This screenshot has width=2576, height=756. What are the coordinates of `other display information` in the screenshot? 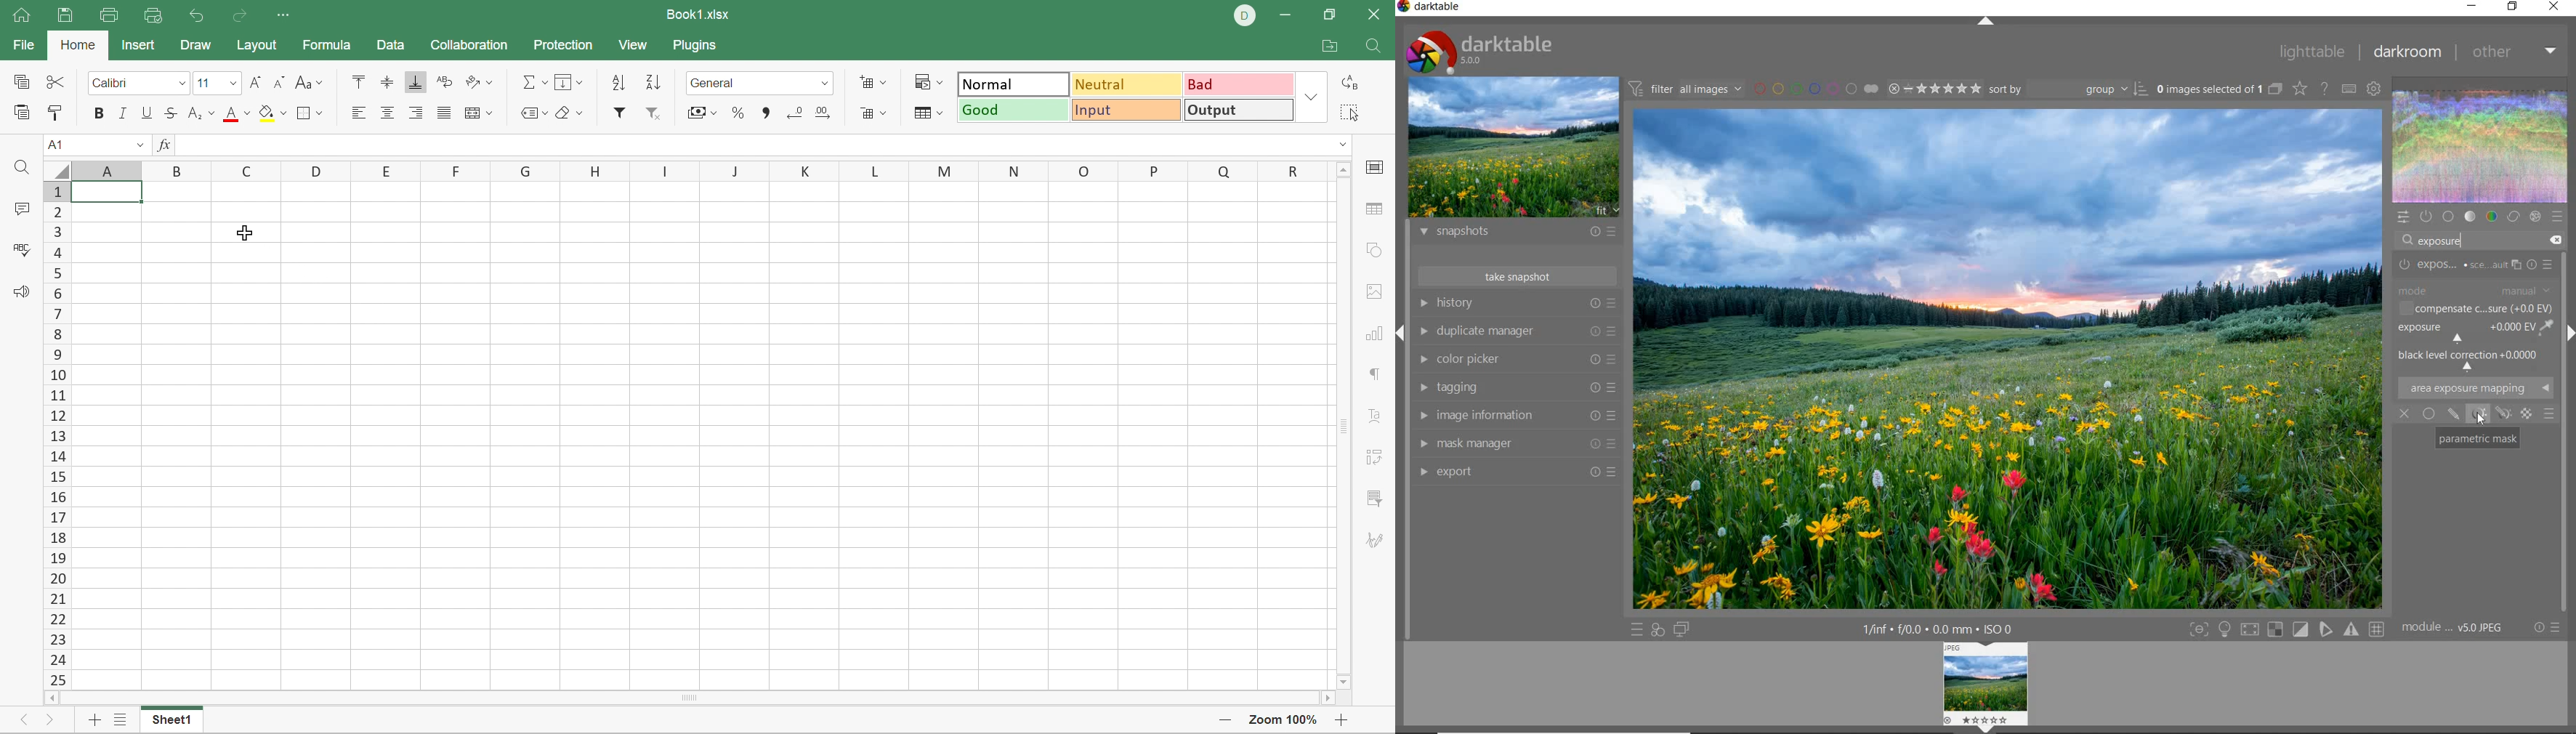 It's located at (1939, 629).